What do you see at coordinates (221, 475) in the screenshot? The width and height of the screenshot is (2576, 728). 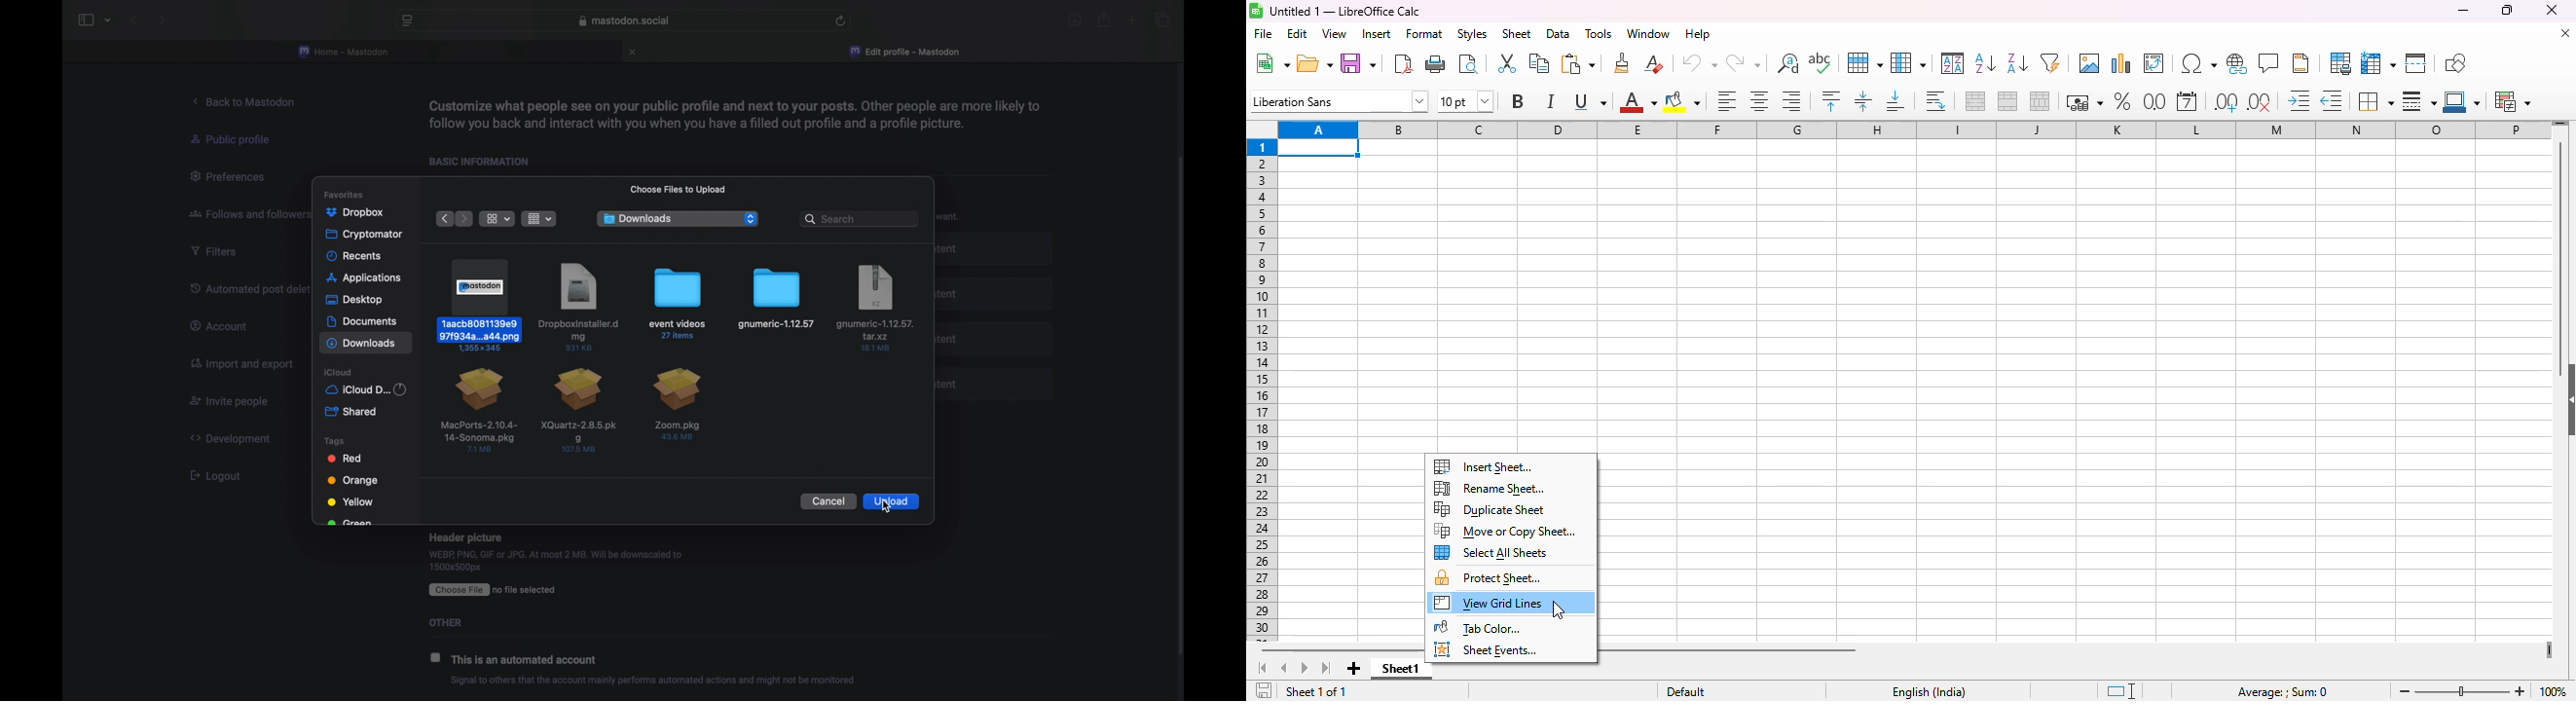 I see `[ Logout` at bounding box center [221, 475].